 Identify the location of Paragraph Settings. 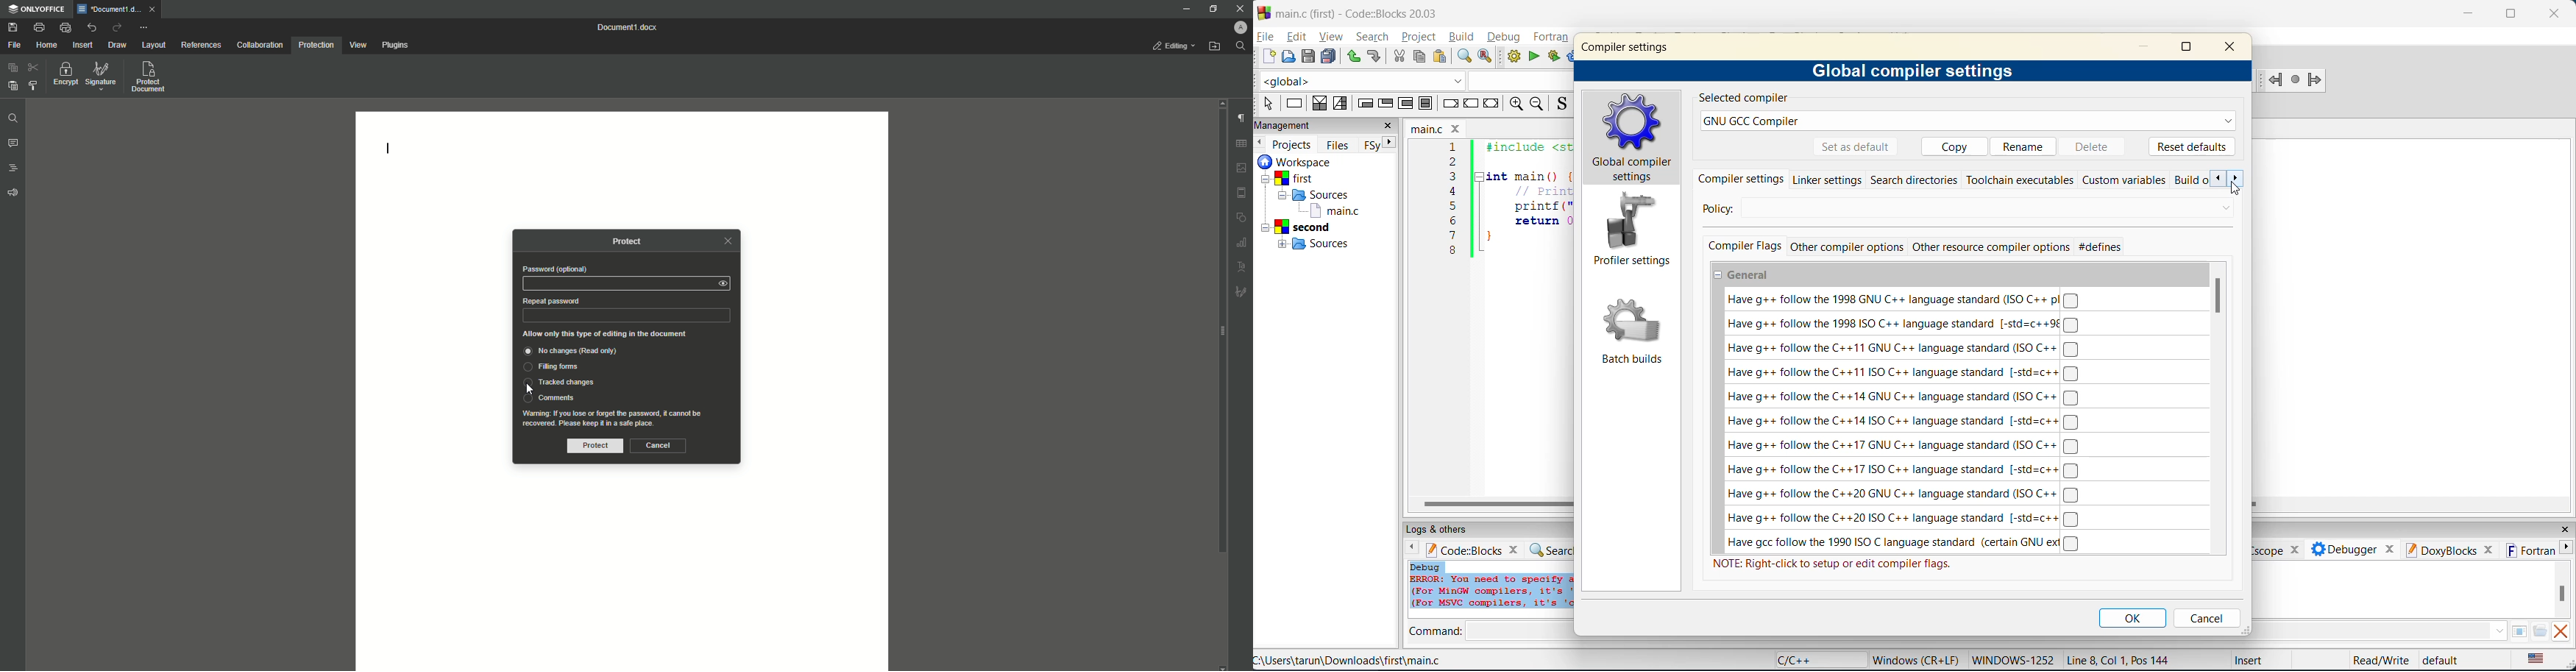
(1242, 119).